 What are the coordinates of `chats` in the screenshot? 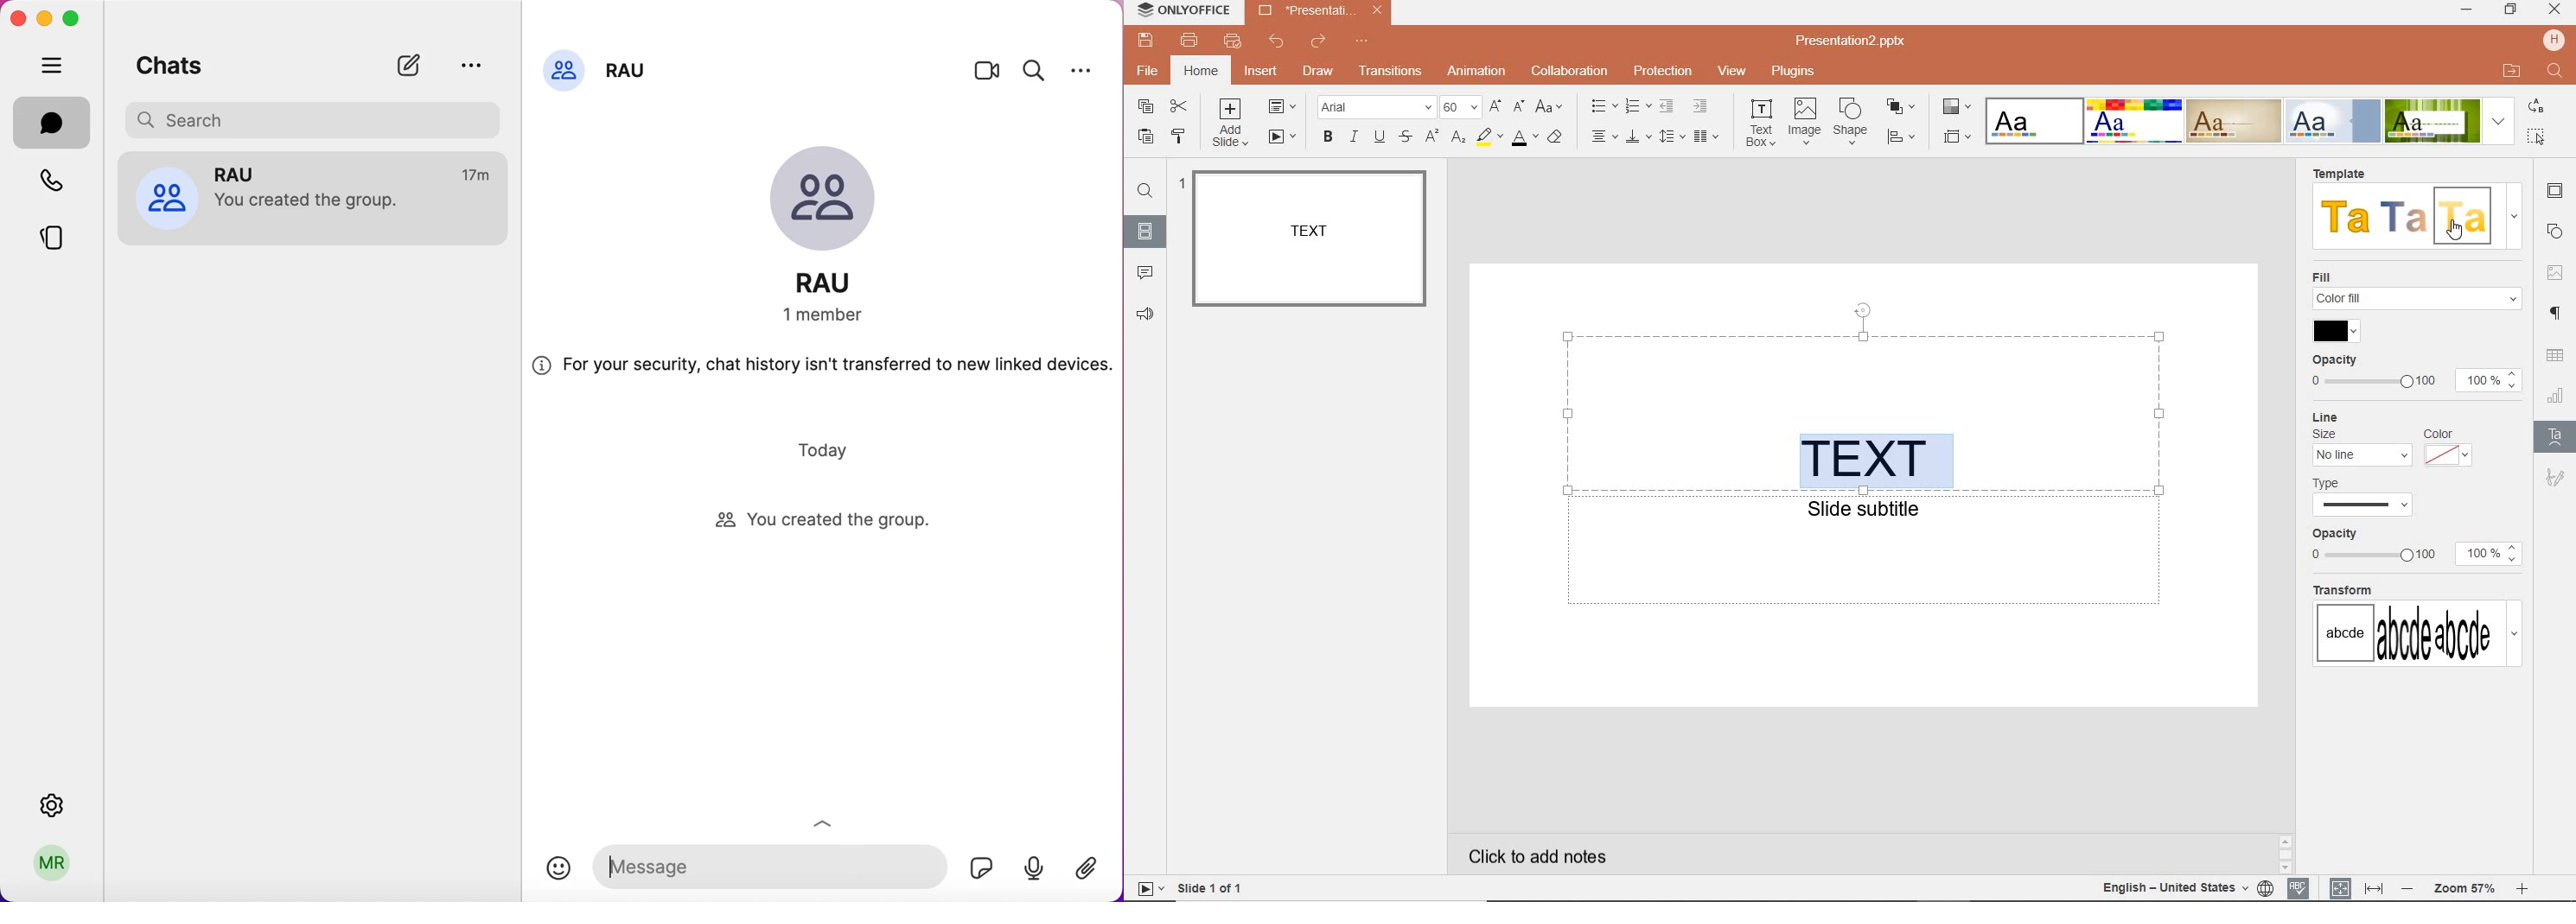 It's located at (170, 63).